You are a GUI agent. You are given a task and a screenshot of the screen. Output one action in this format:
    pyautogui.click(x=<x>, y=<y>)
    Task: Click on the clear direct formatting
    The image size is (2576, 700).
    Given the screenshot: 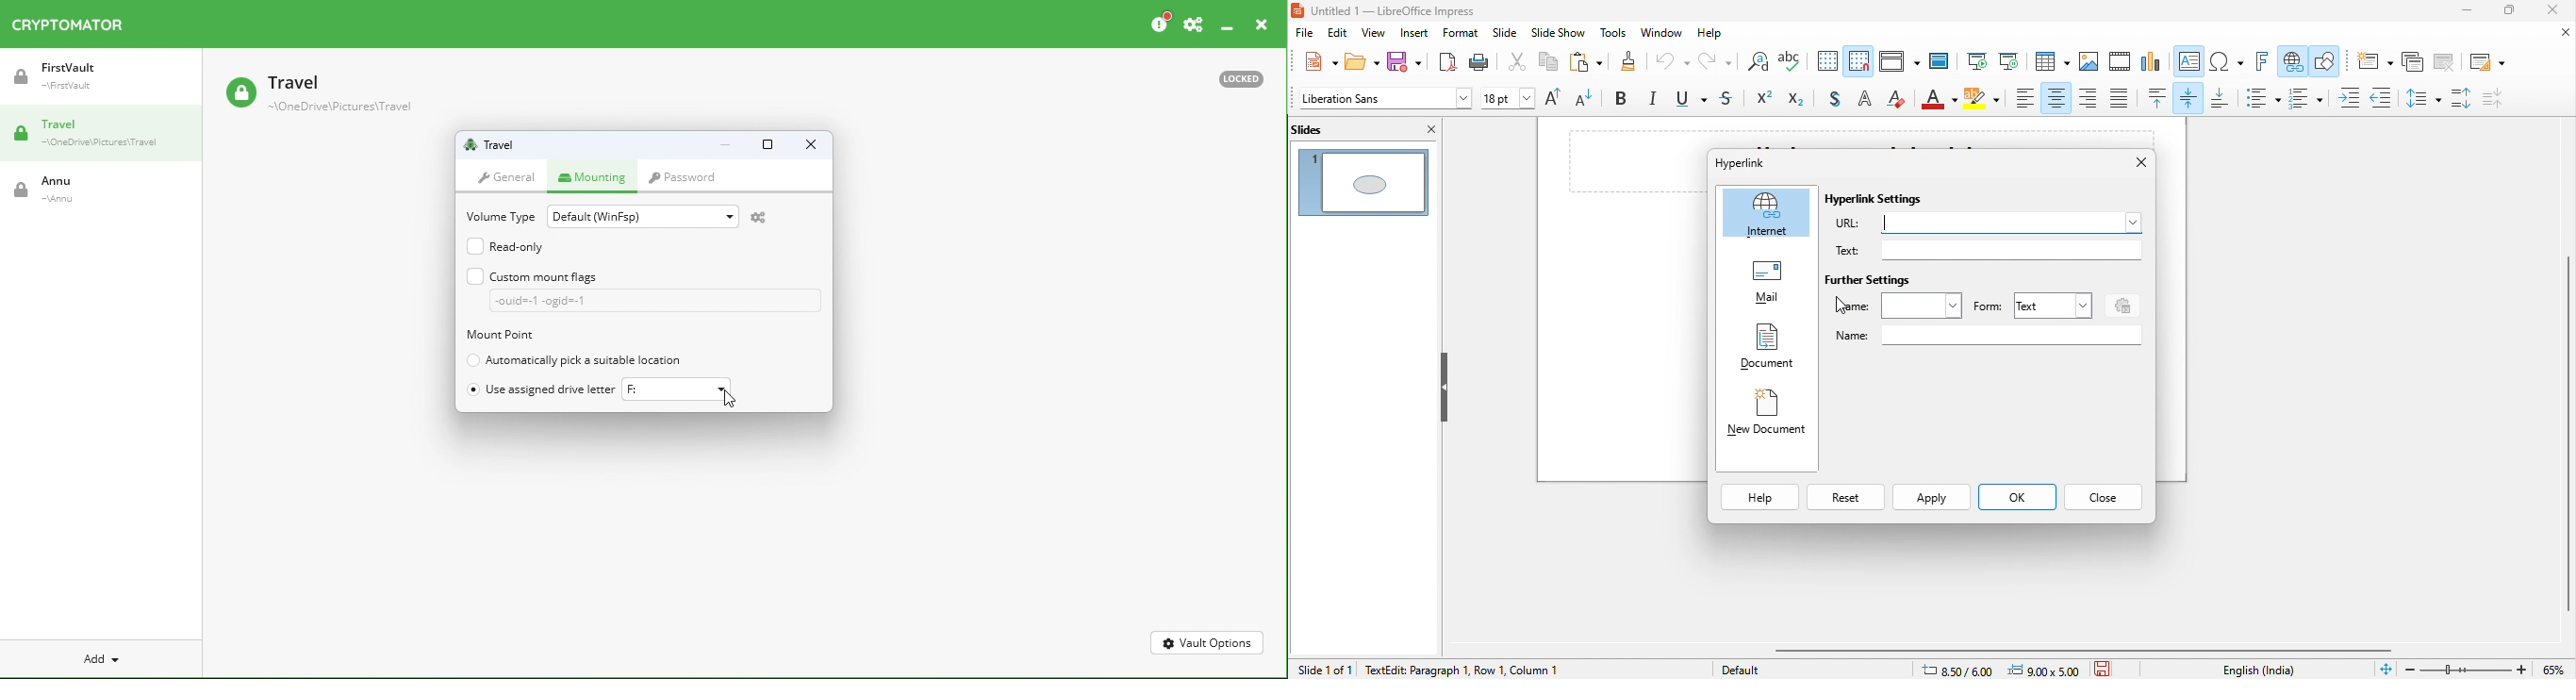 What is the action you would take?
    pyautogui.click(x=1898, y=100)
    